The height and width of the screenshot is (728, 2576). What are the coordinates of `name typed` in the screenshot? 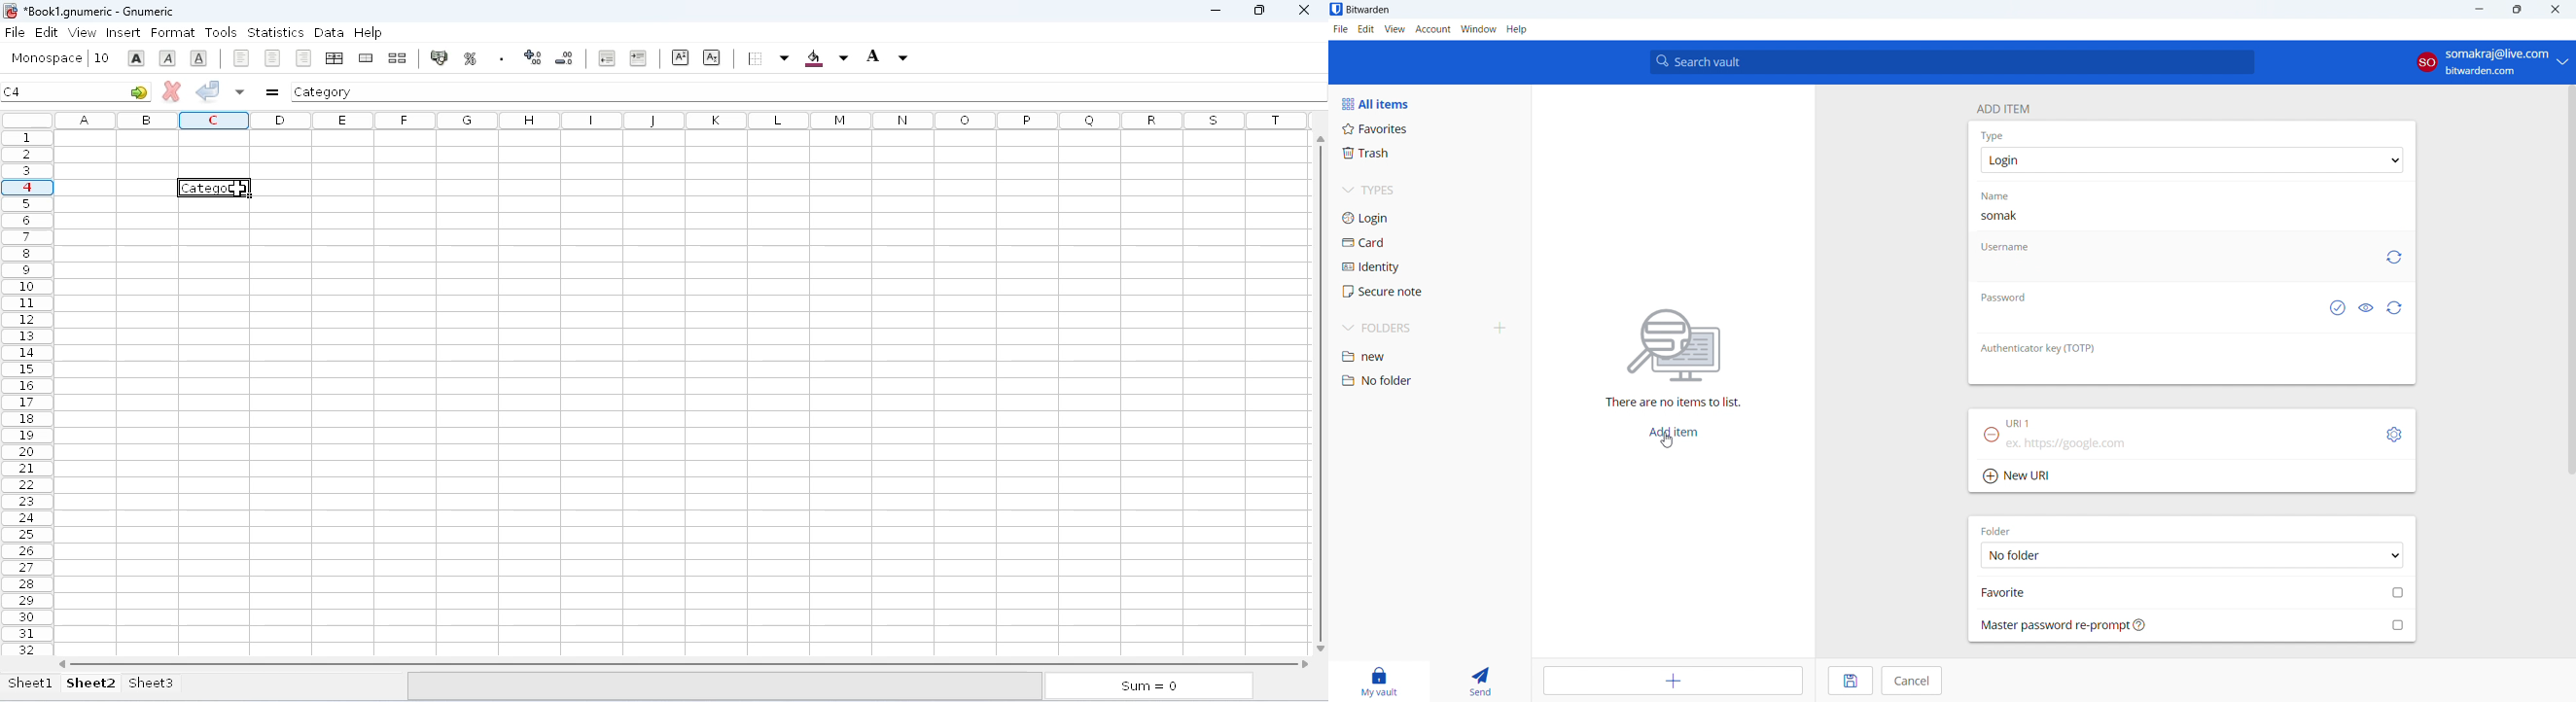 It's located at (2001, 215).